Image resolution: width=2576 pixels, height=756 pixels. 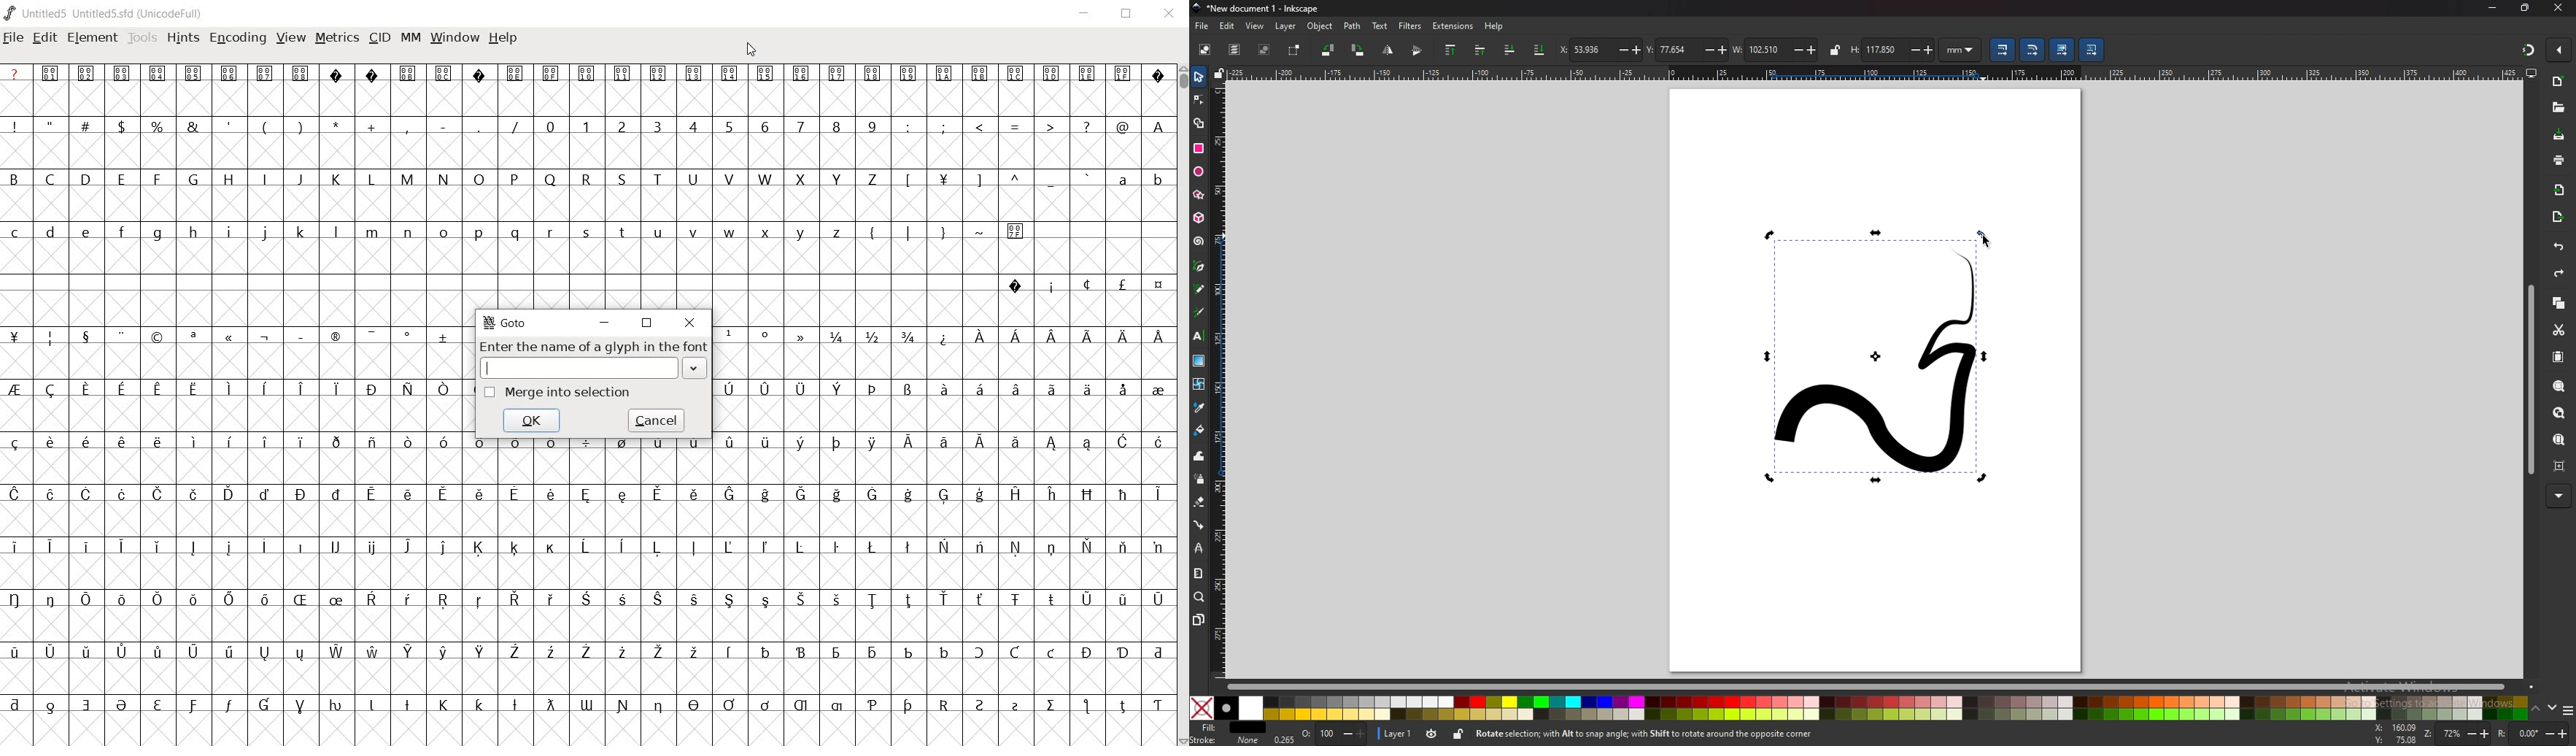 What do you see at coordinates (587, 74) in the screenshot?
I see `Symbol` at bounding box center [587, 74].